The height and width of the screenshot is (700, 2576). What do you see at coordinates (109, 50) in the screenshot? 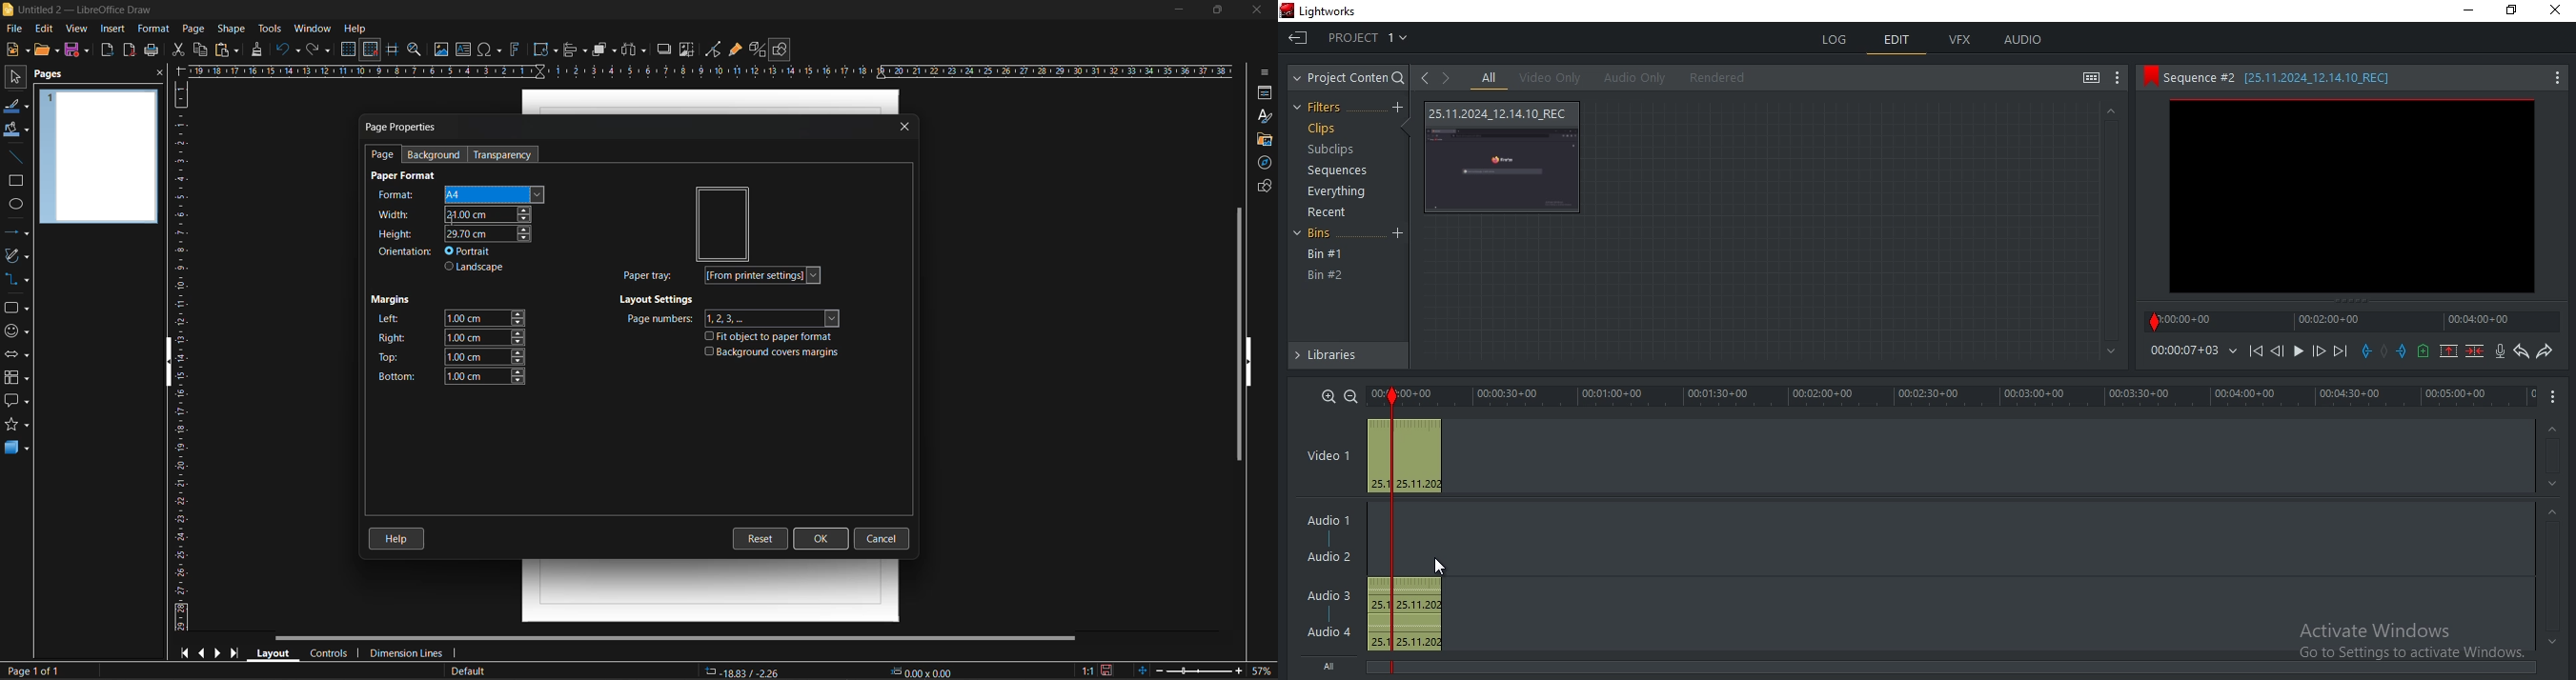
I see `export` at bounding box center [109, 50].